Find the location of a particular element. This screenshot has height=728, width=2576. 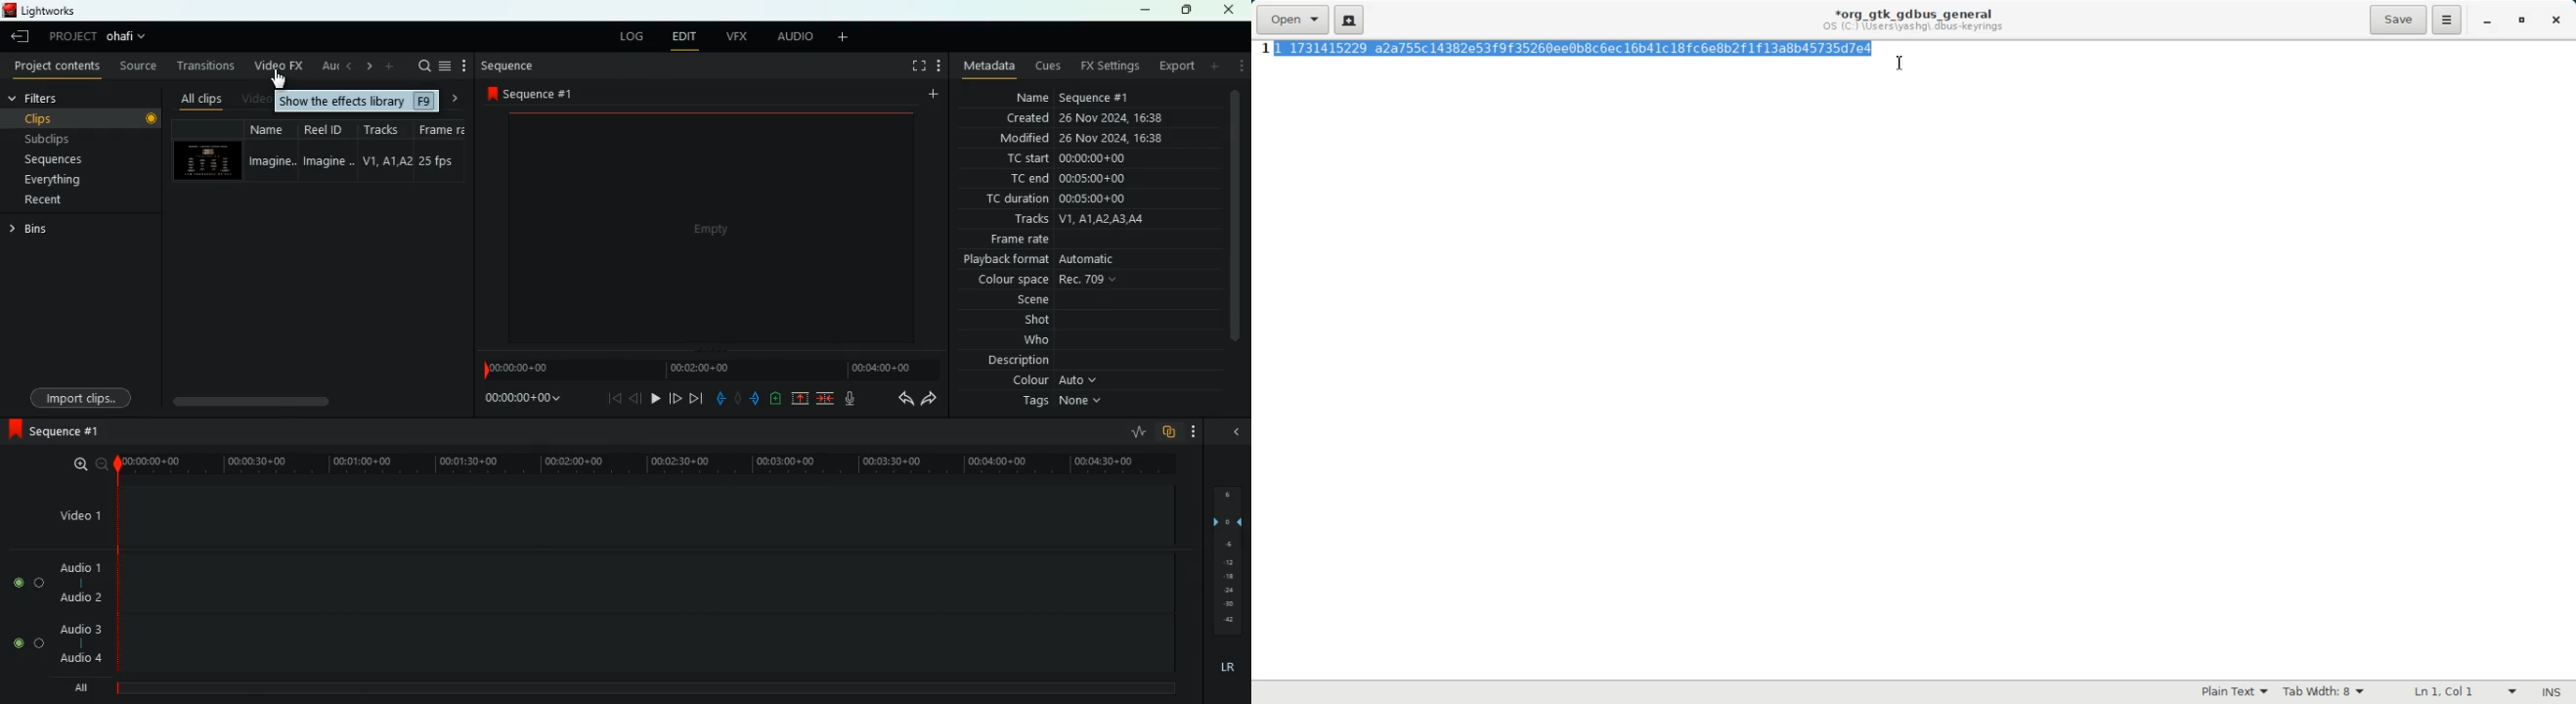

export is located at coordinates (1176, 66).